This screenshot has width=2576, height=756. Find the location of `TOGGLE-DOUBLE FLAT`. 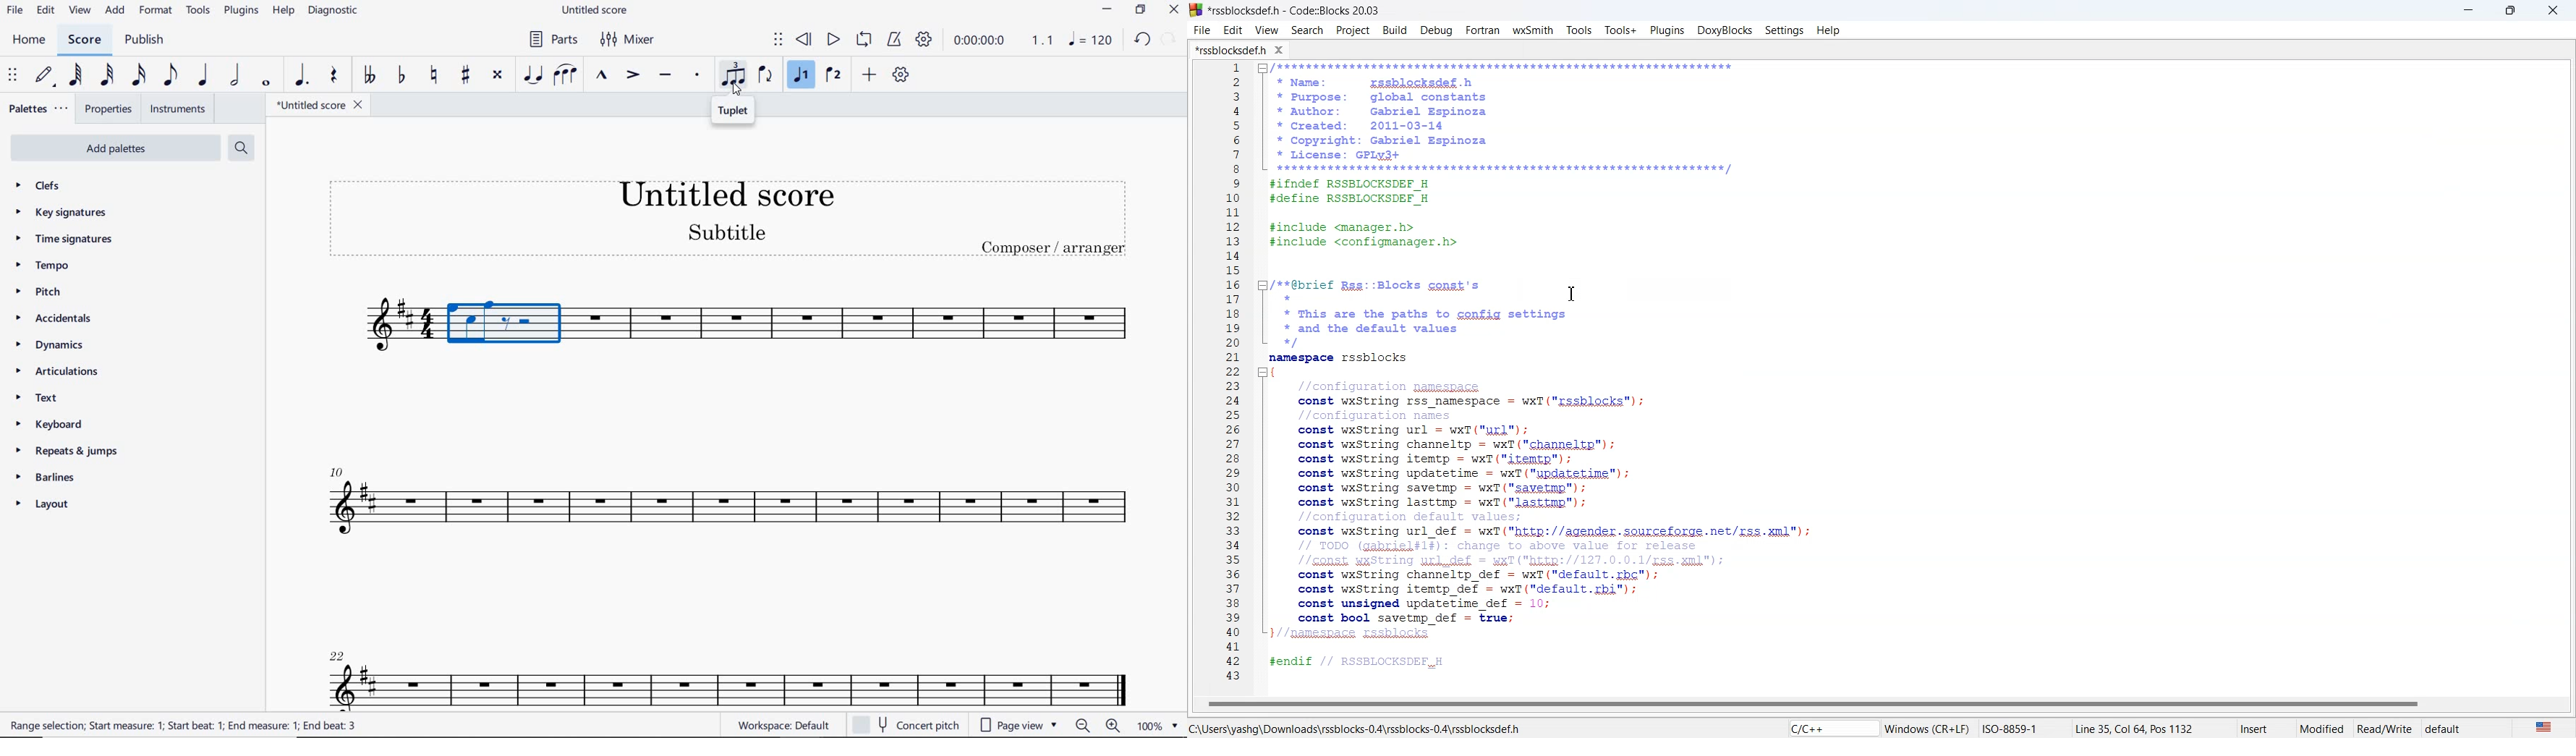

TOGGLE-DOUBLE FLAT is located at coordinates (370, 74).